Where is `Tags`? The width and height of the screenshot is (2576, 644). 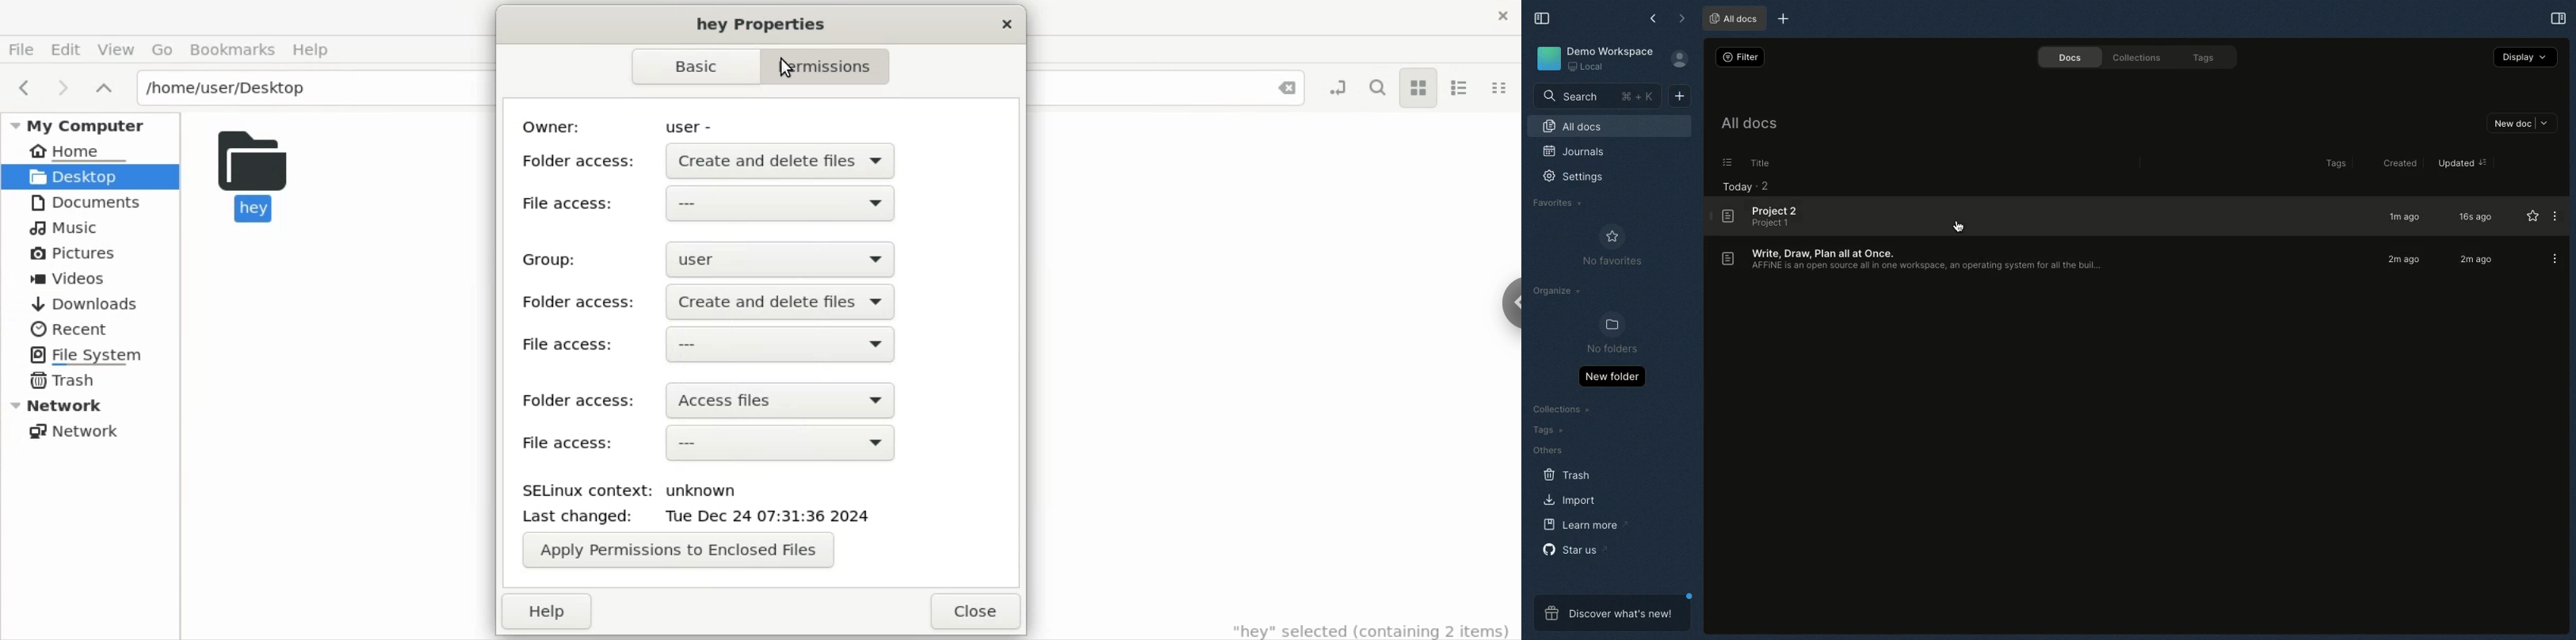
Tags is located at coordinates (2206, 58).